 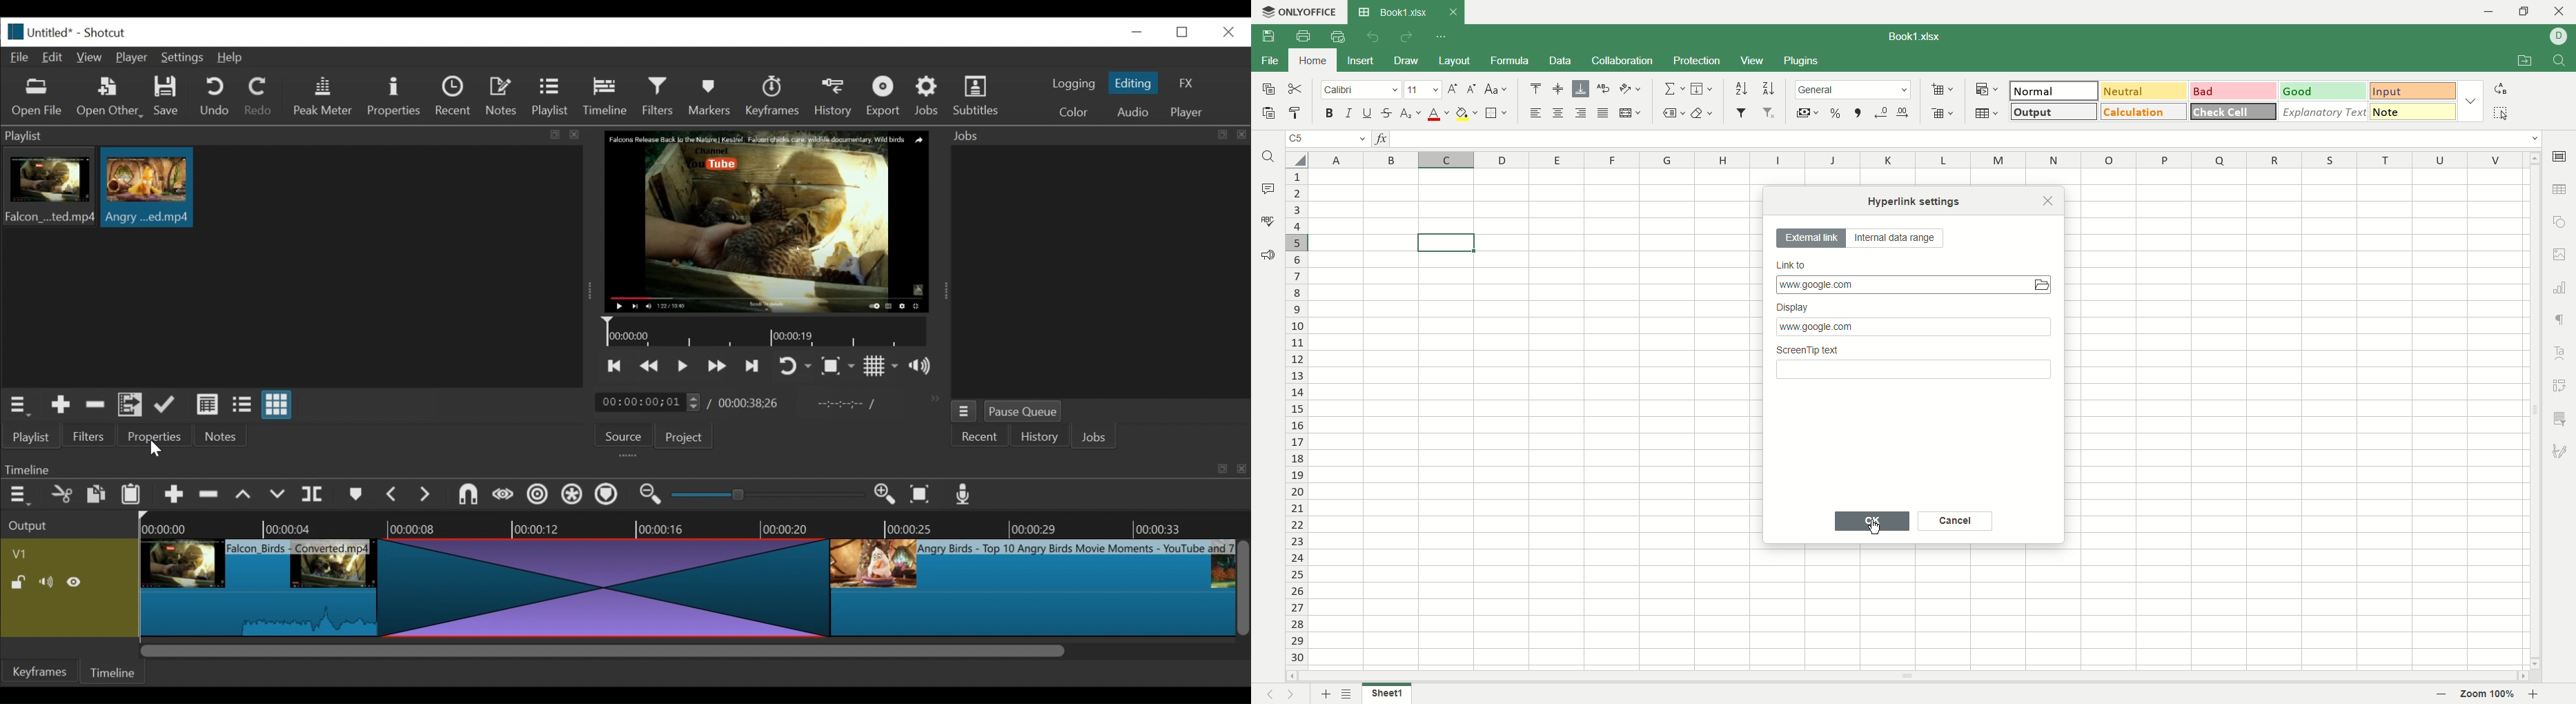 I want to click on Add files to playlist, so click(x=130, y=407).